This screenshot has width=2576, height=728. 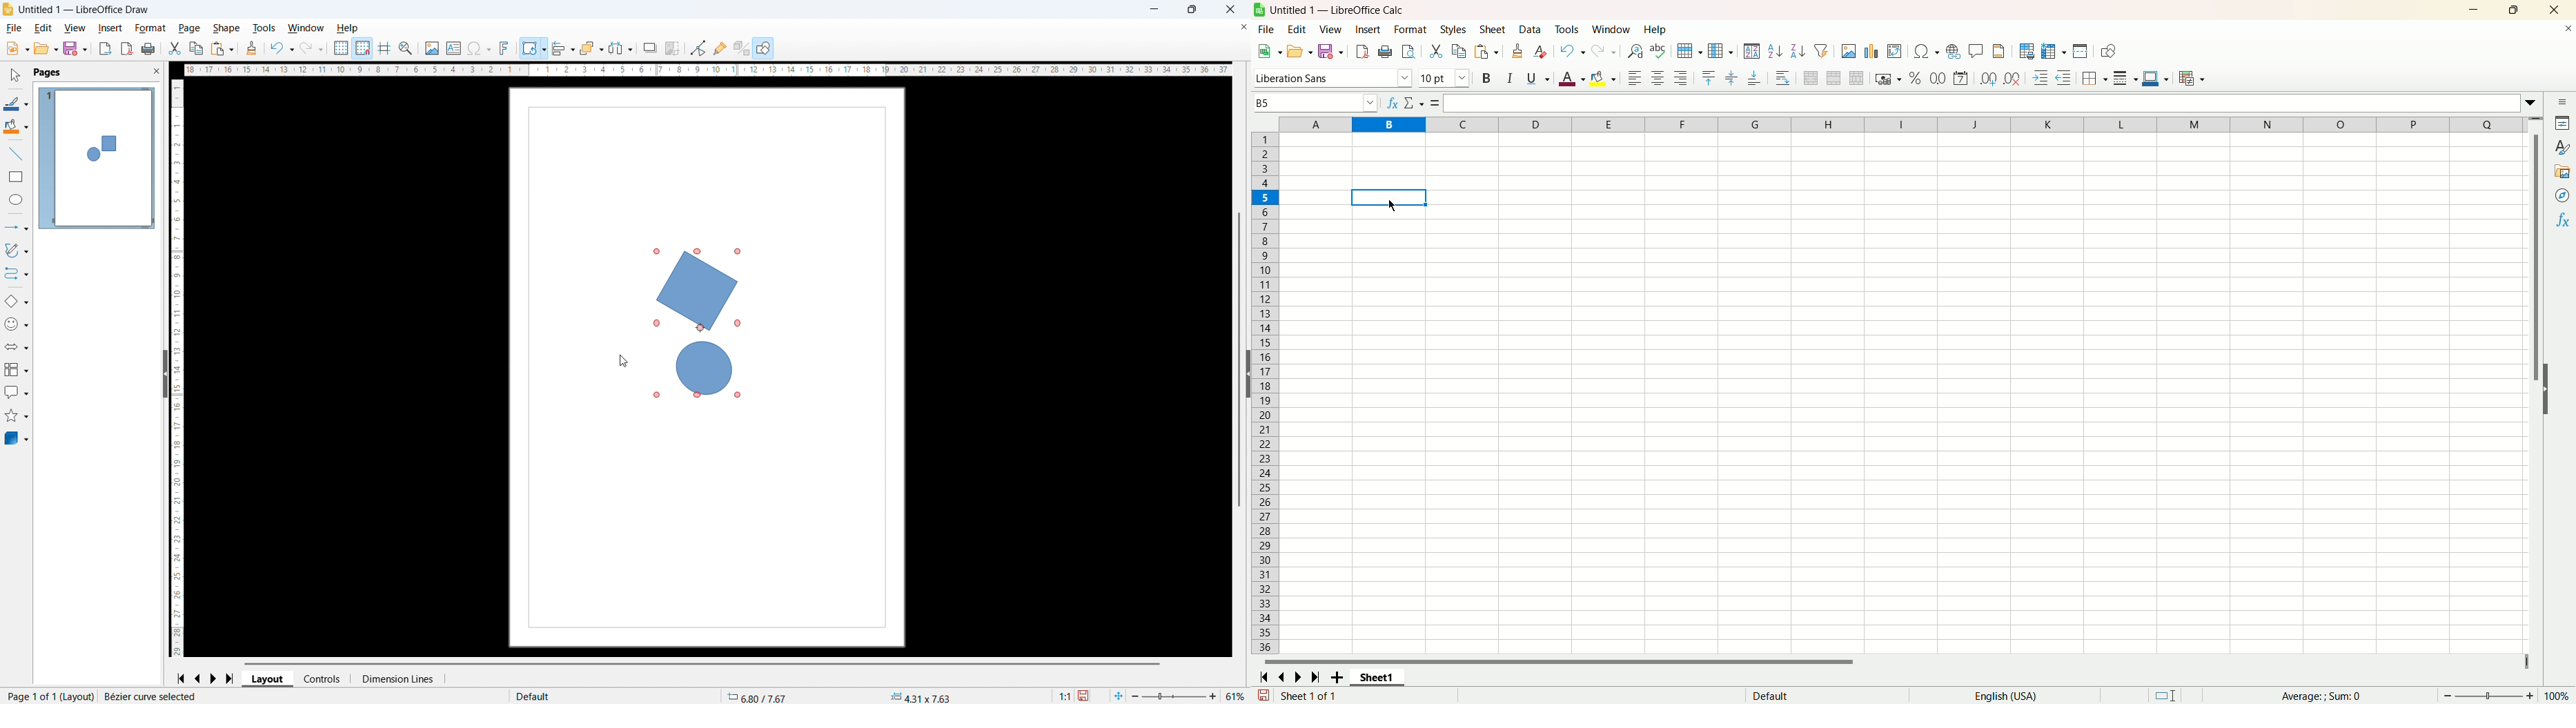 I want to click on 3D objects , so click(x=17, y=439).